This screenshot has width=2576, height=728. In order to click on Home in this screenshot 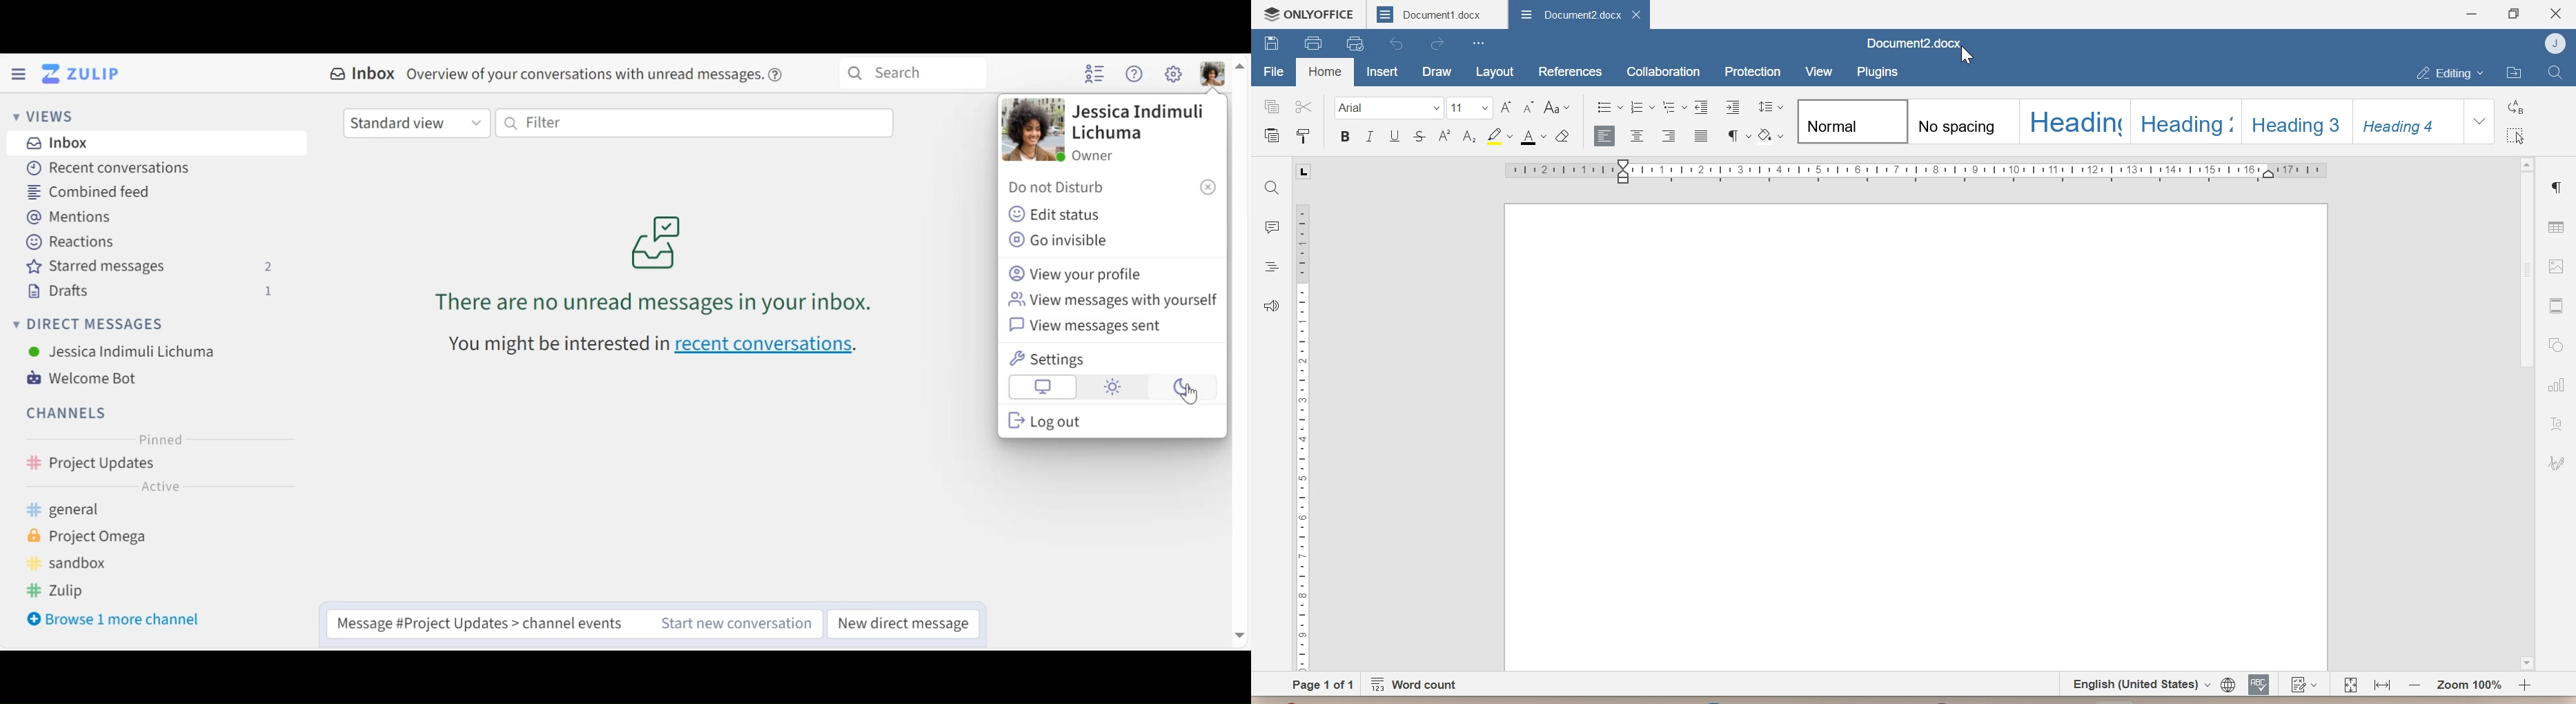, I will do `click(1324, 72)`.